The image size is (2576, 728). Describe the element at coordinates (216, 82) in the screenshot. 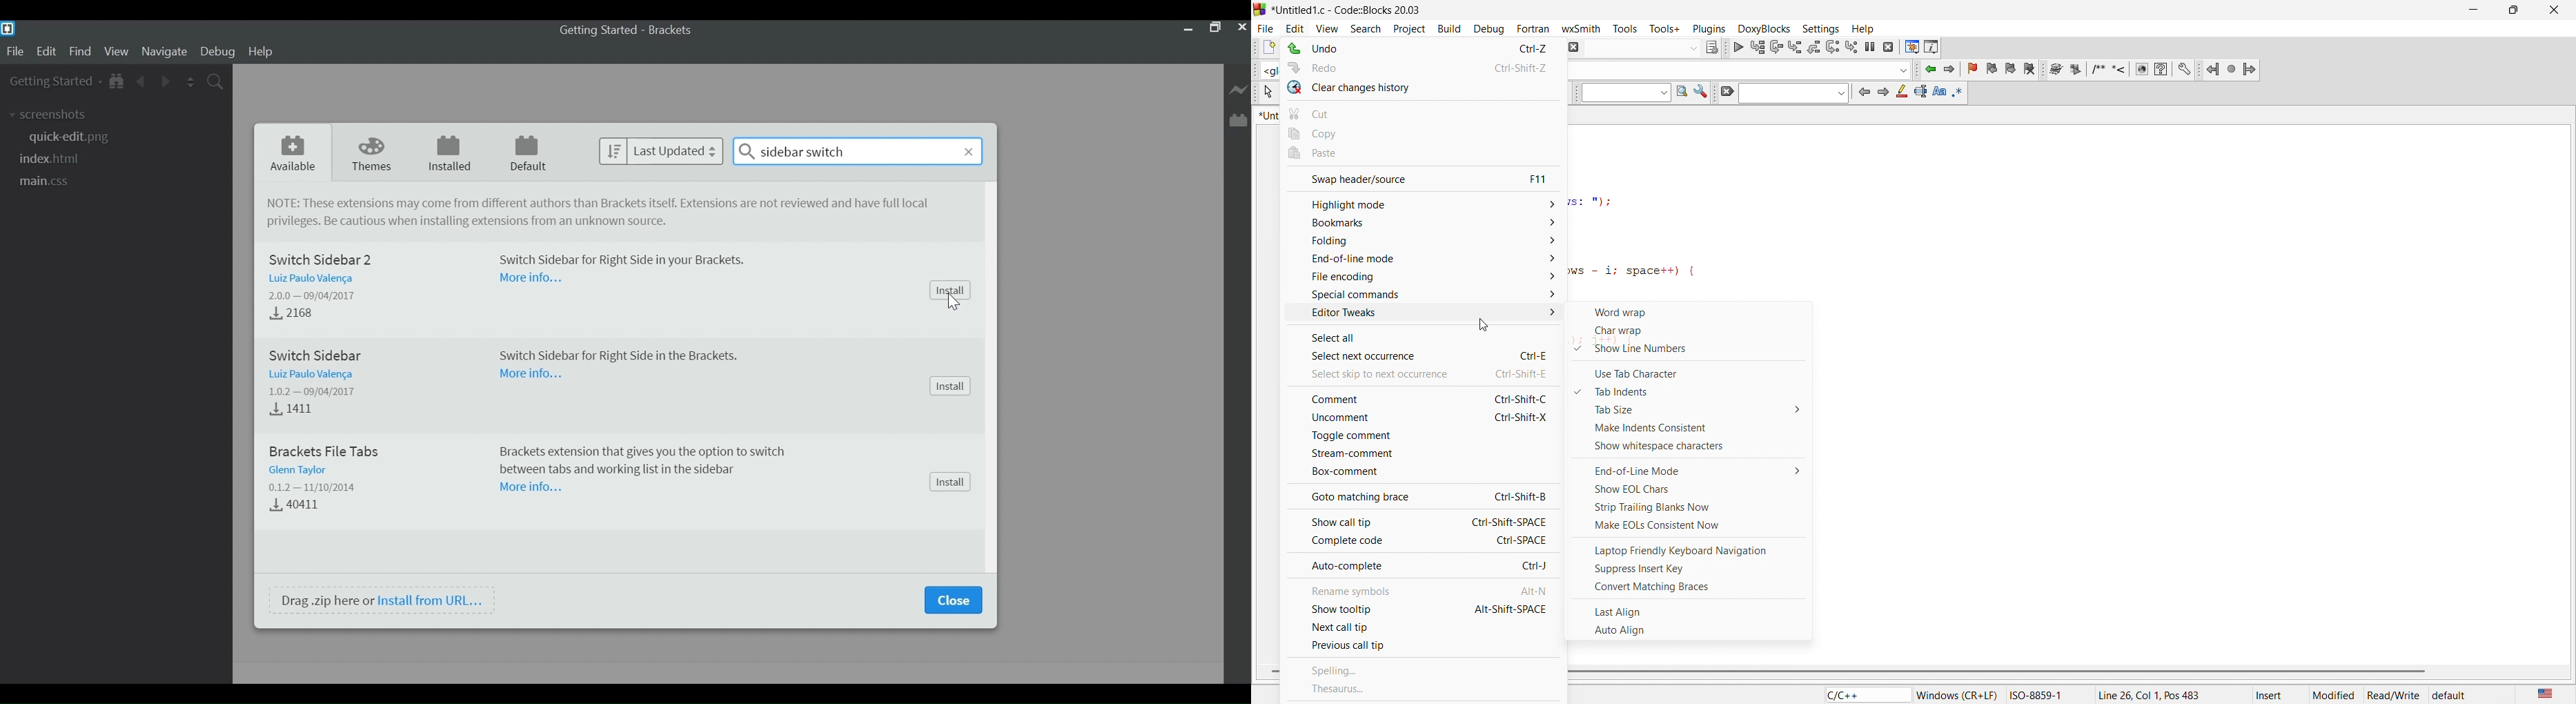

I see `Find in Files` at that location.